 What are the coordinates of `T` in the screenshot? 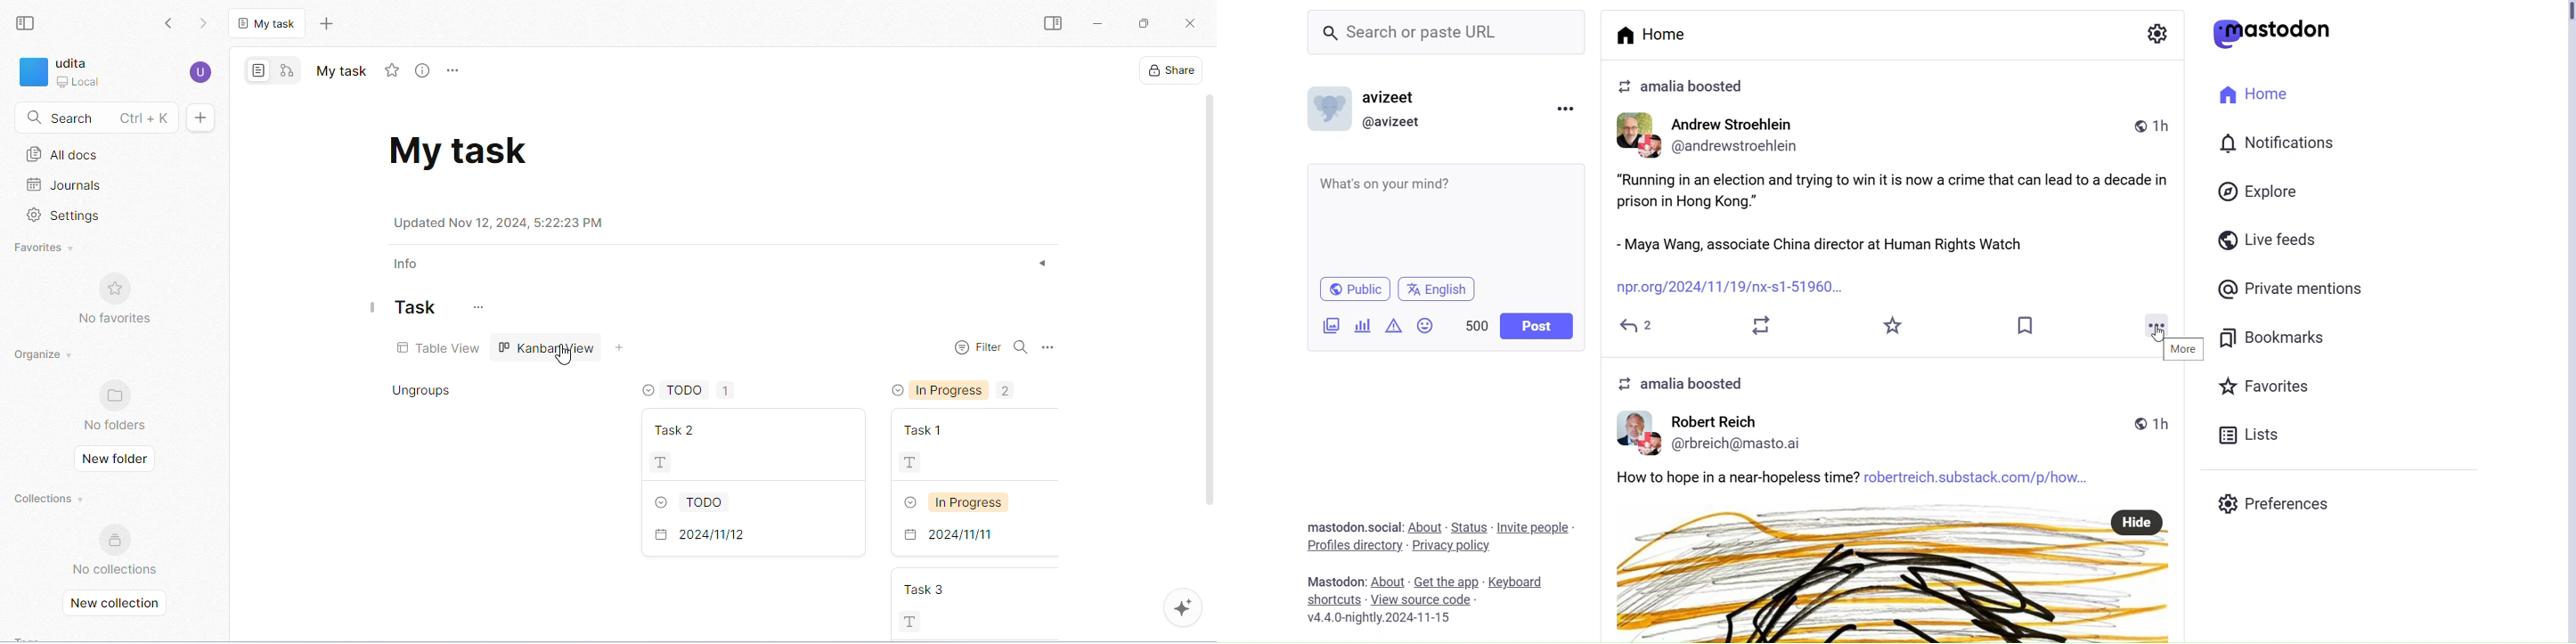 It's located at (953, 624).